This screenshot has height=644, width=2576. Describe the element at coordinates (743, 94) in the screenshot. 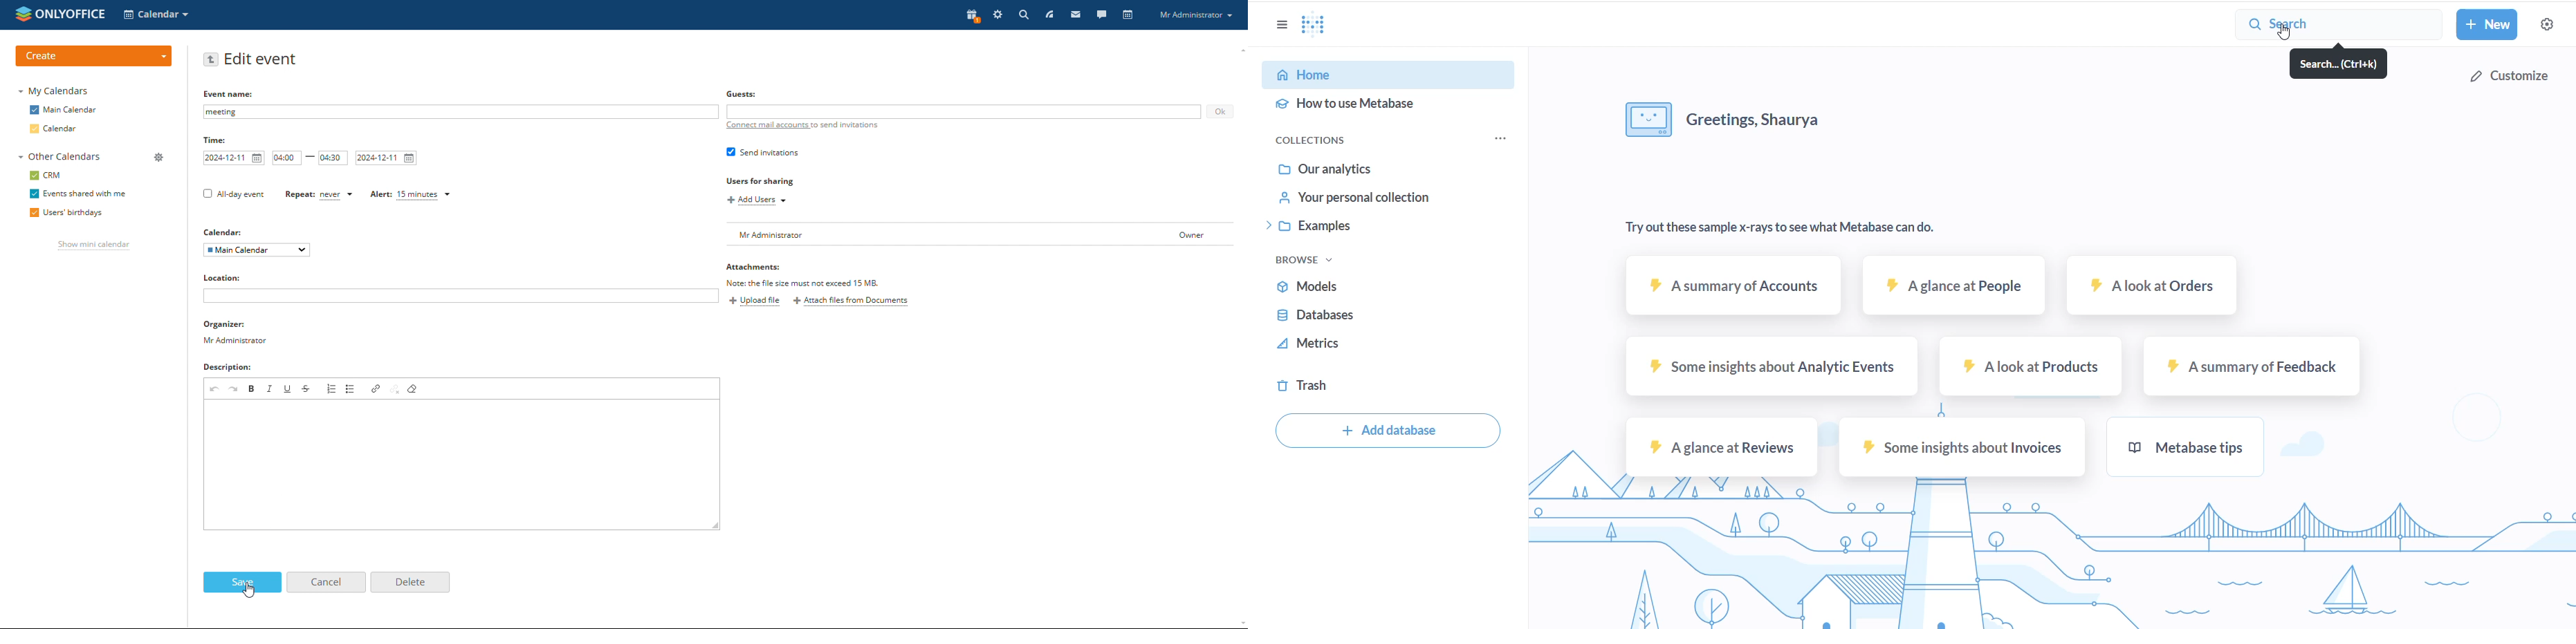

I see `` at that location.